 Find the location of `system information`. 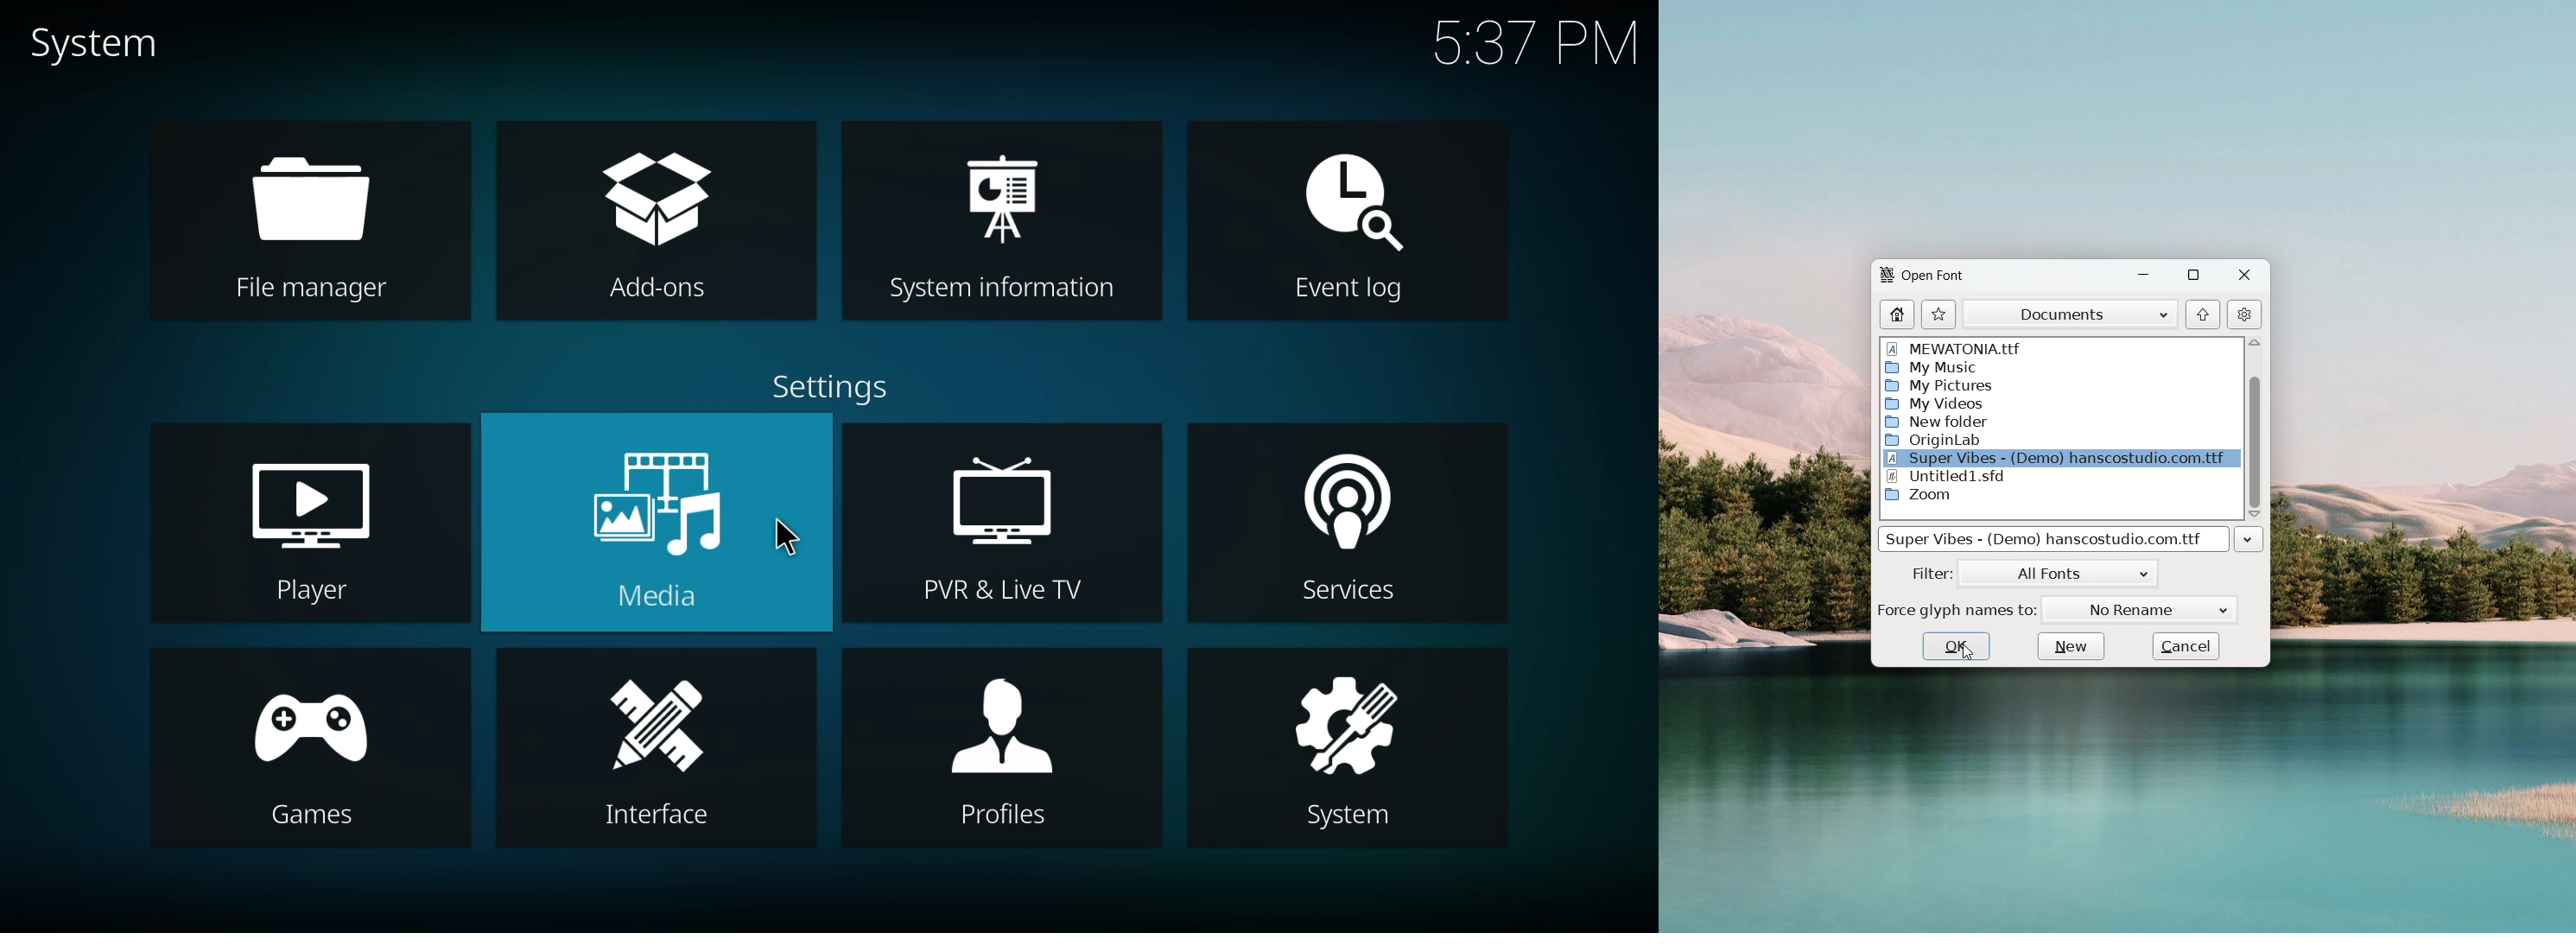

system information is located at coordinates (1004, 194).